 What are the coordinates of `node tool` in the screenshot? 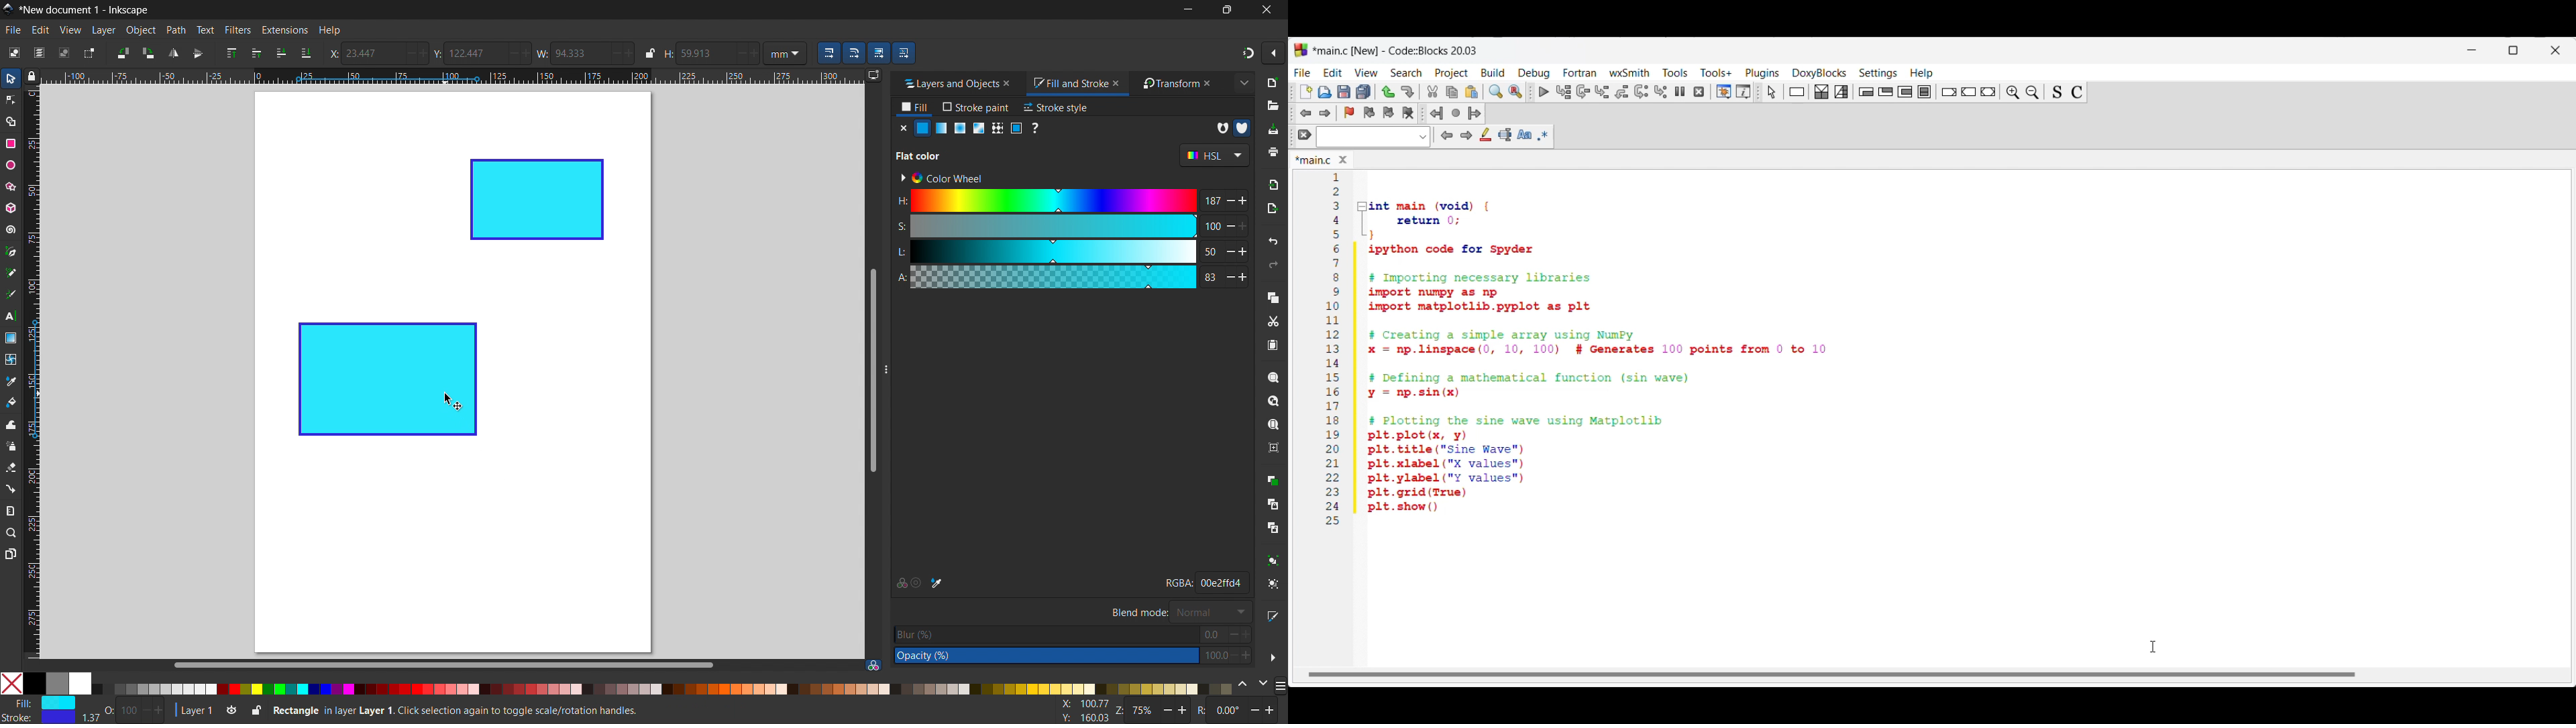 It's located at (10, 99).